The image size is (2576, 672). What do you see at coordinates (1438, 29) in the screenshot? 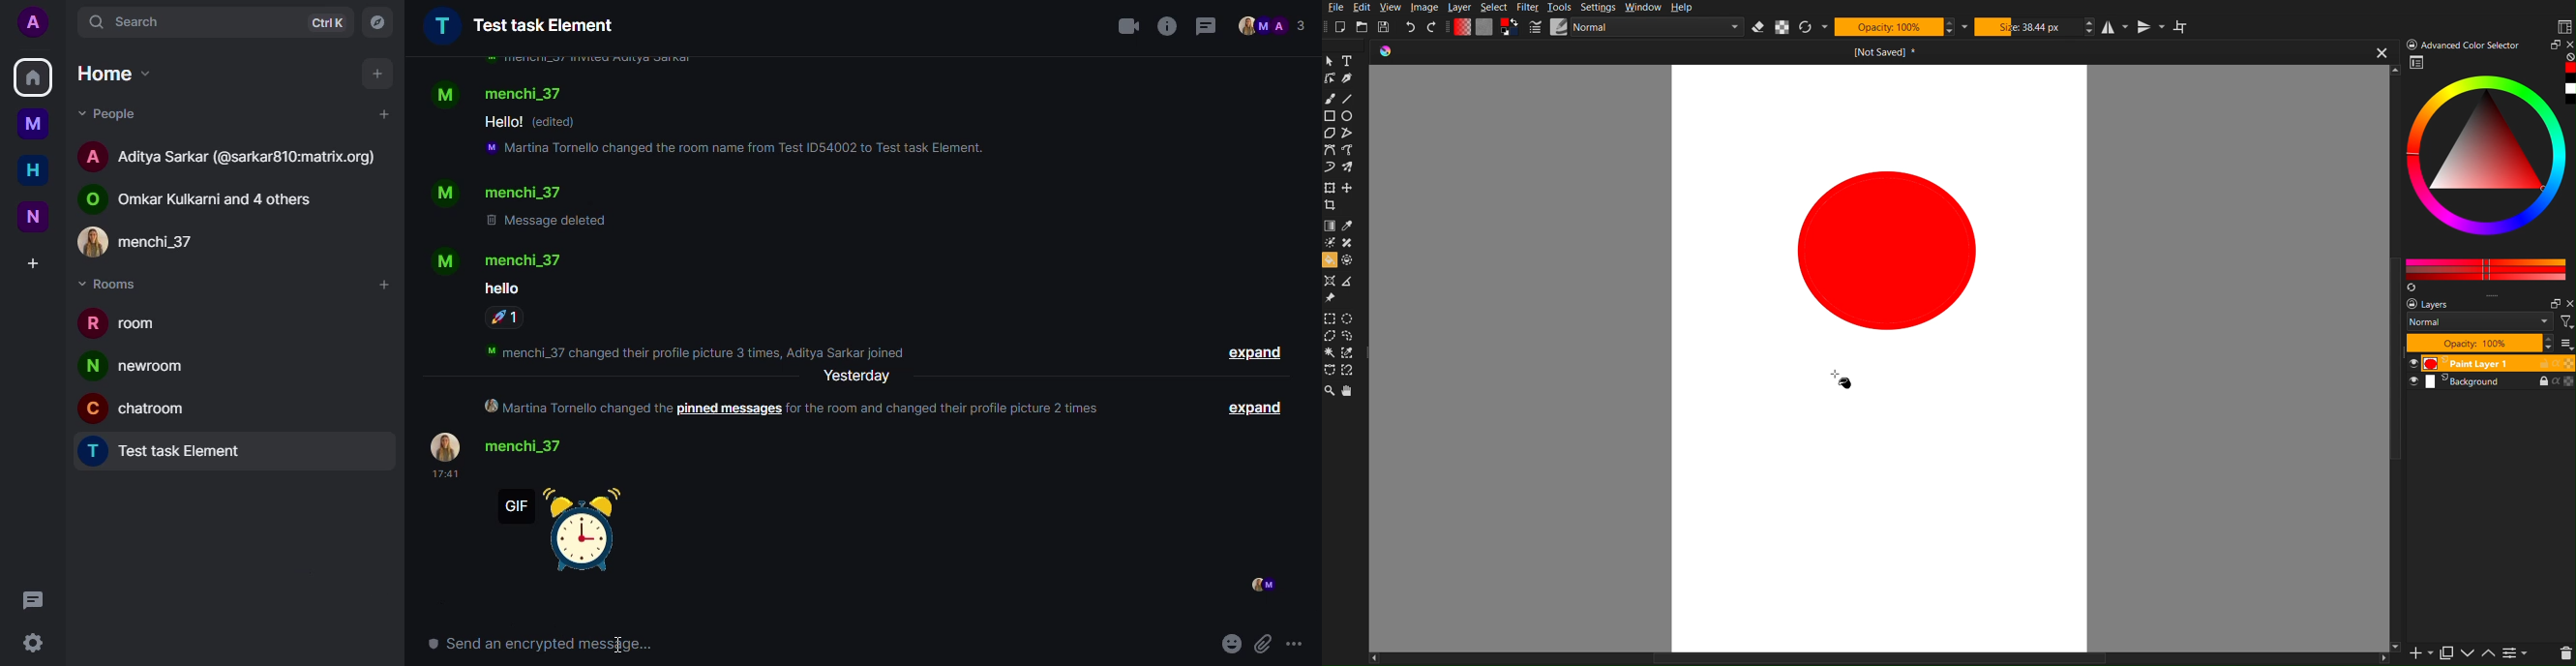
I see `Redo` at bounding box center [1438, 29].